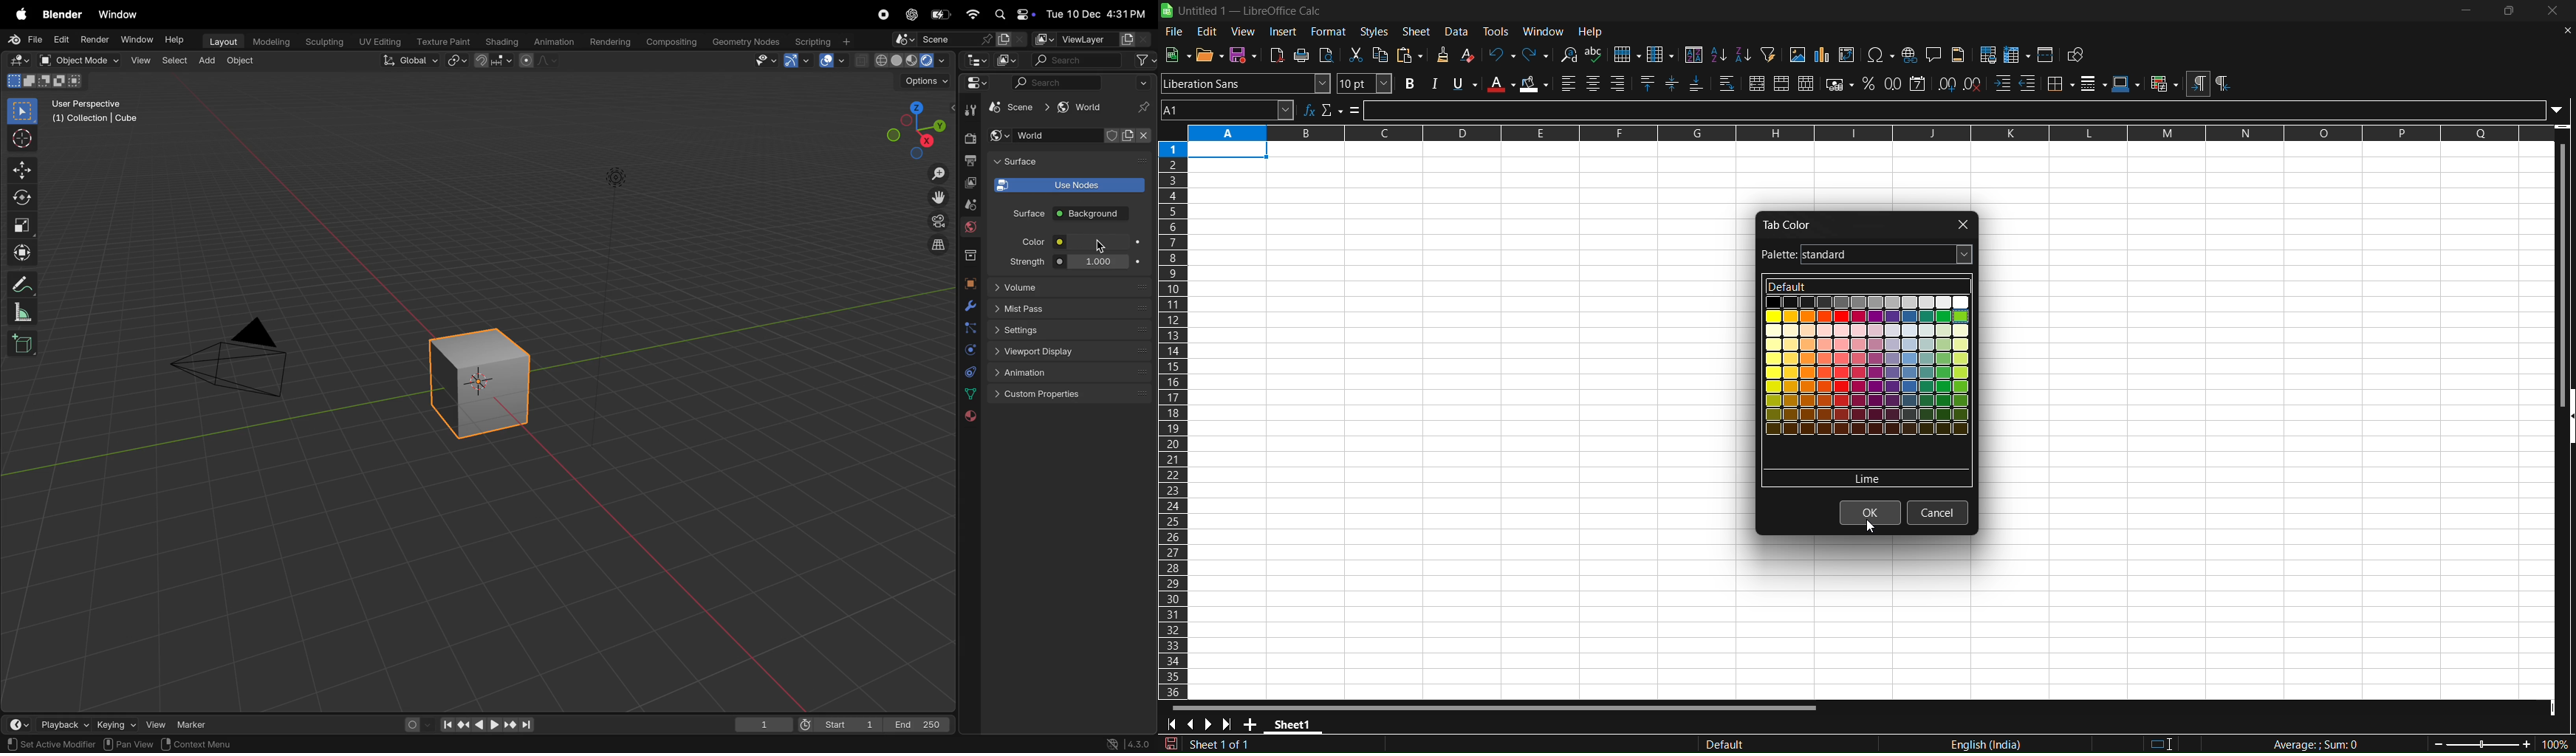 The width and height of the screenshot is (2576, 756). I want to click on new, so click(1177, 54).